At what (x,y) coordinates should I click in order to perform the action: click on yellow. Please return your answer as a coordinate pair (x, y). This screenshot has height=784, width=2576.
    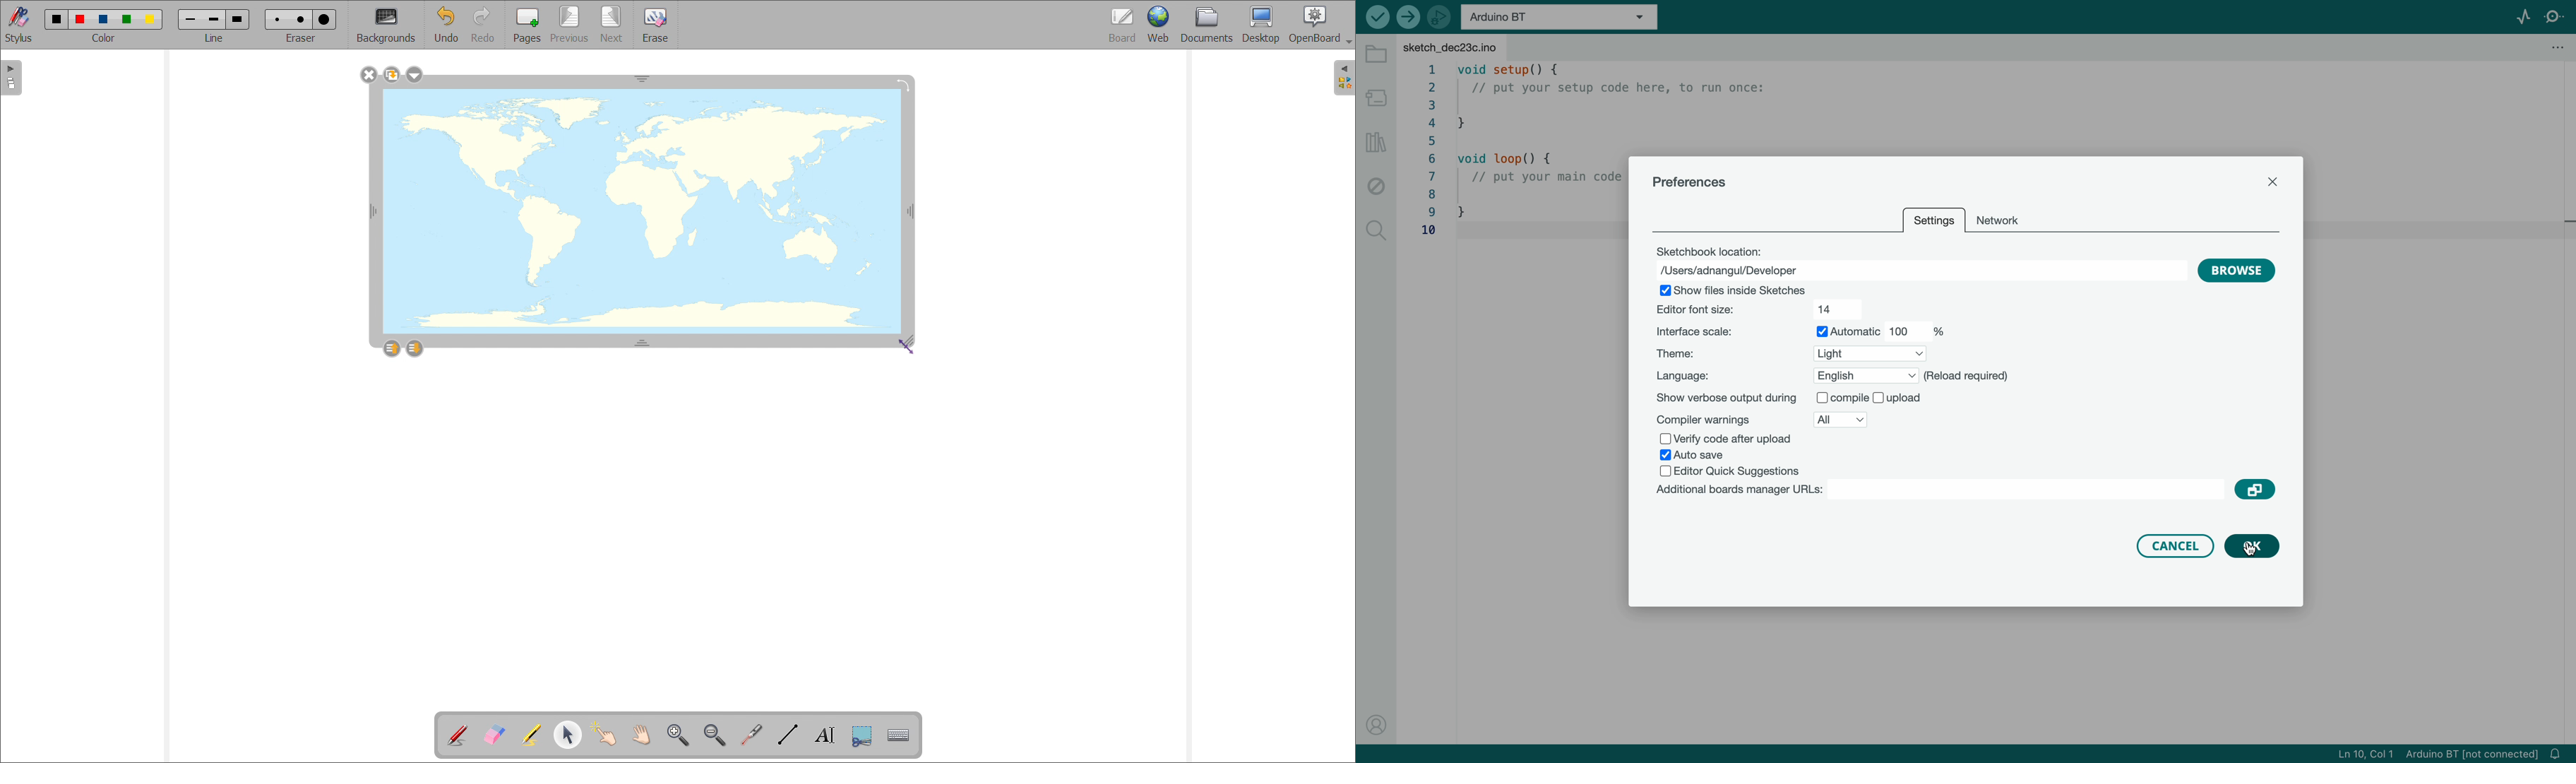
    Looking at the image, I should click on (151, 20).